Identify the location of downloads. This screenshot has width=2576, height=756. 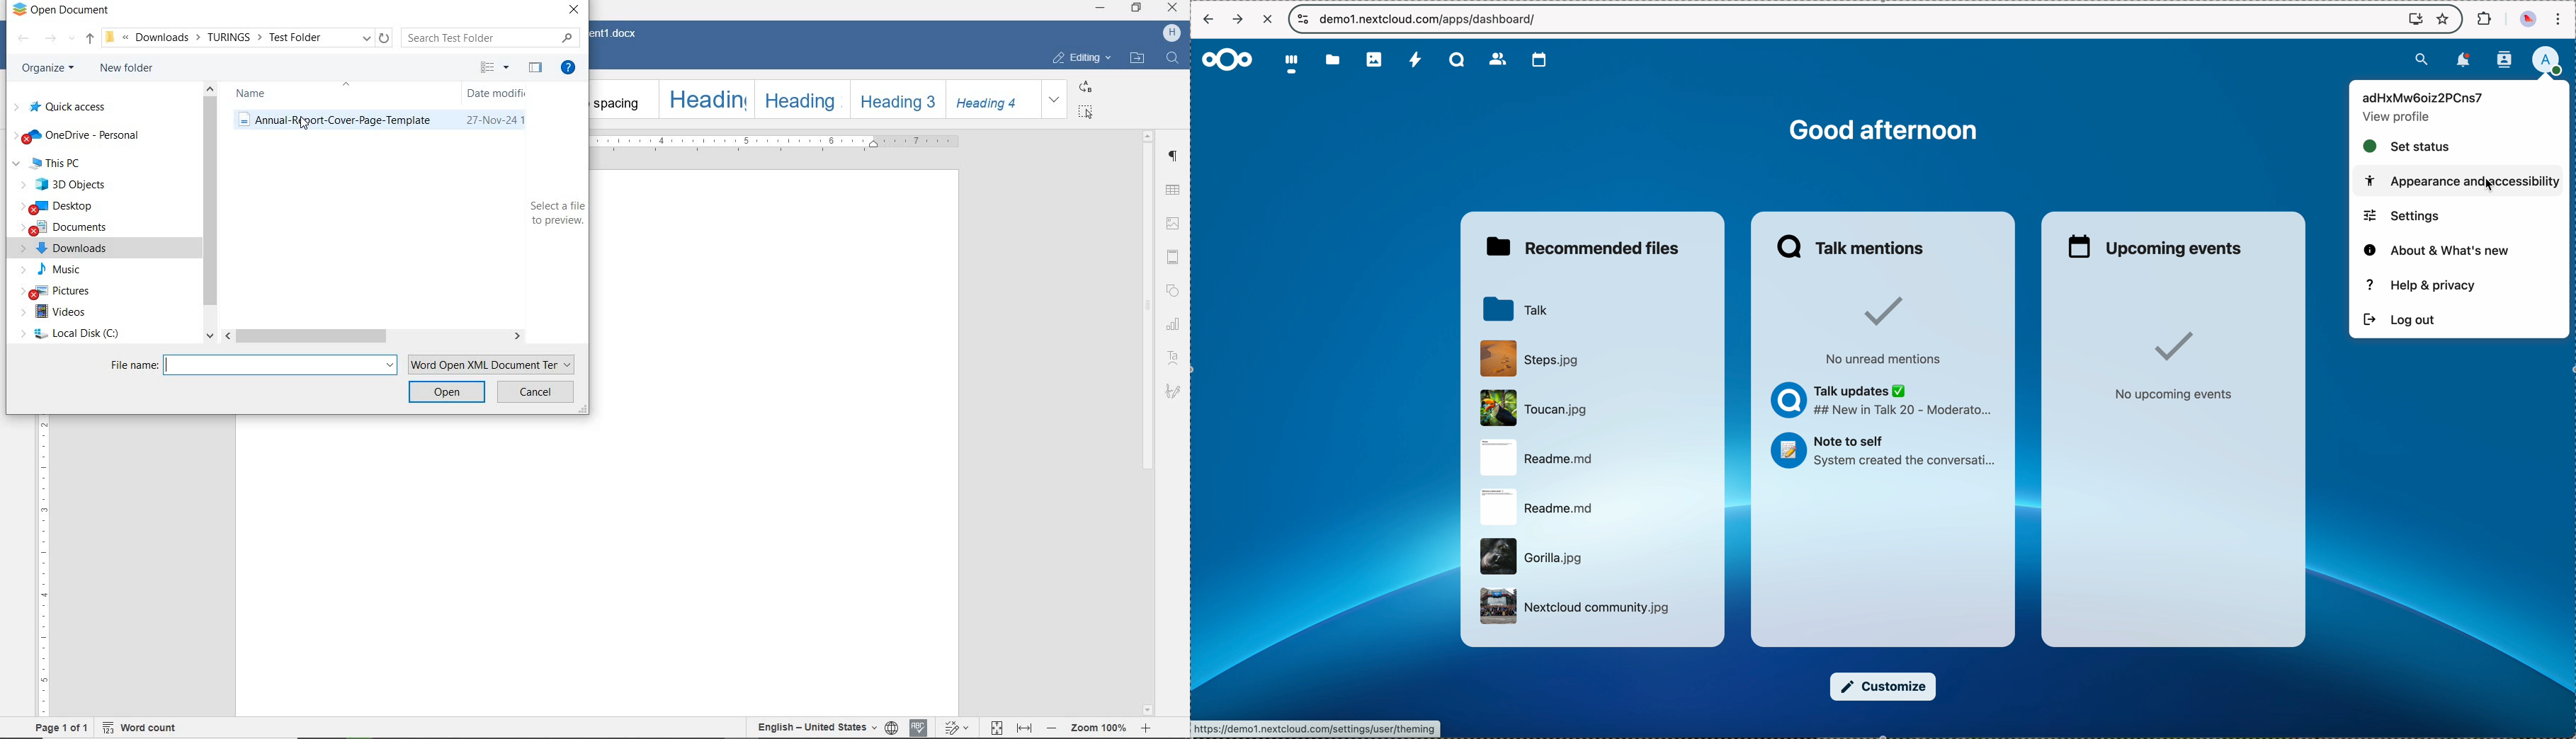
(73, 249).